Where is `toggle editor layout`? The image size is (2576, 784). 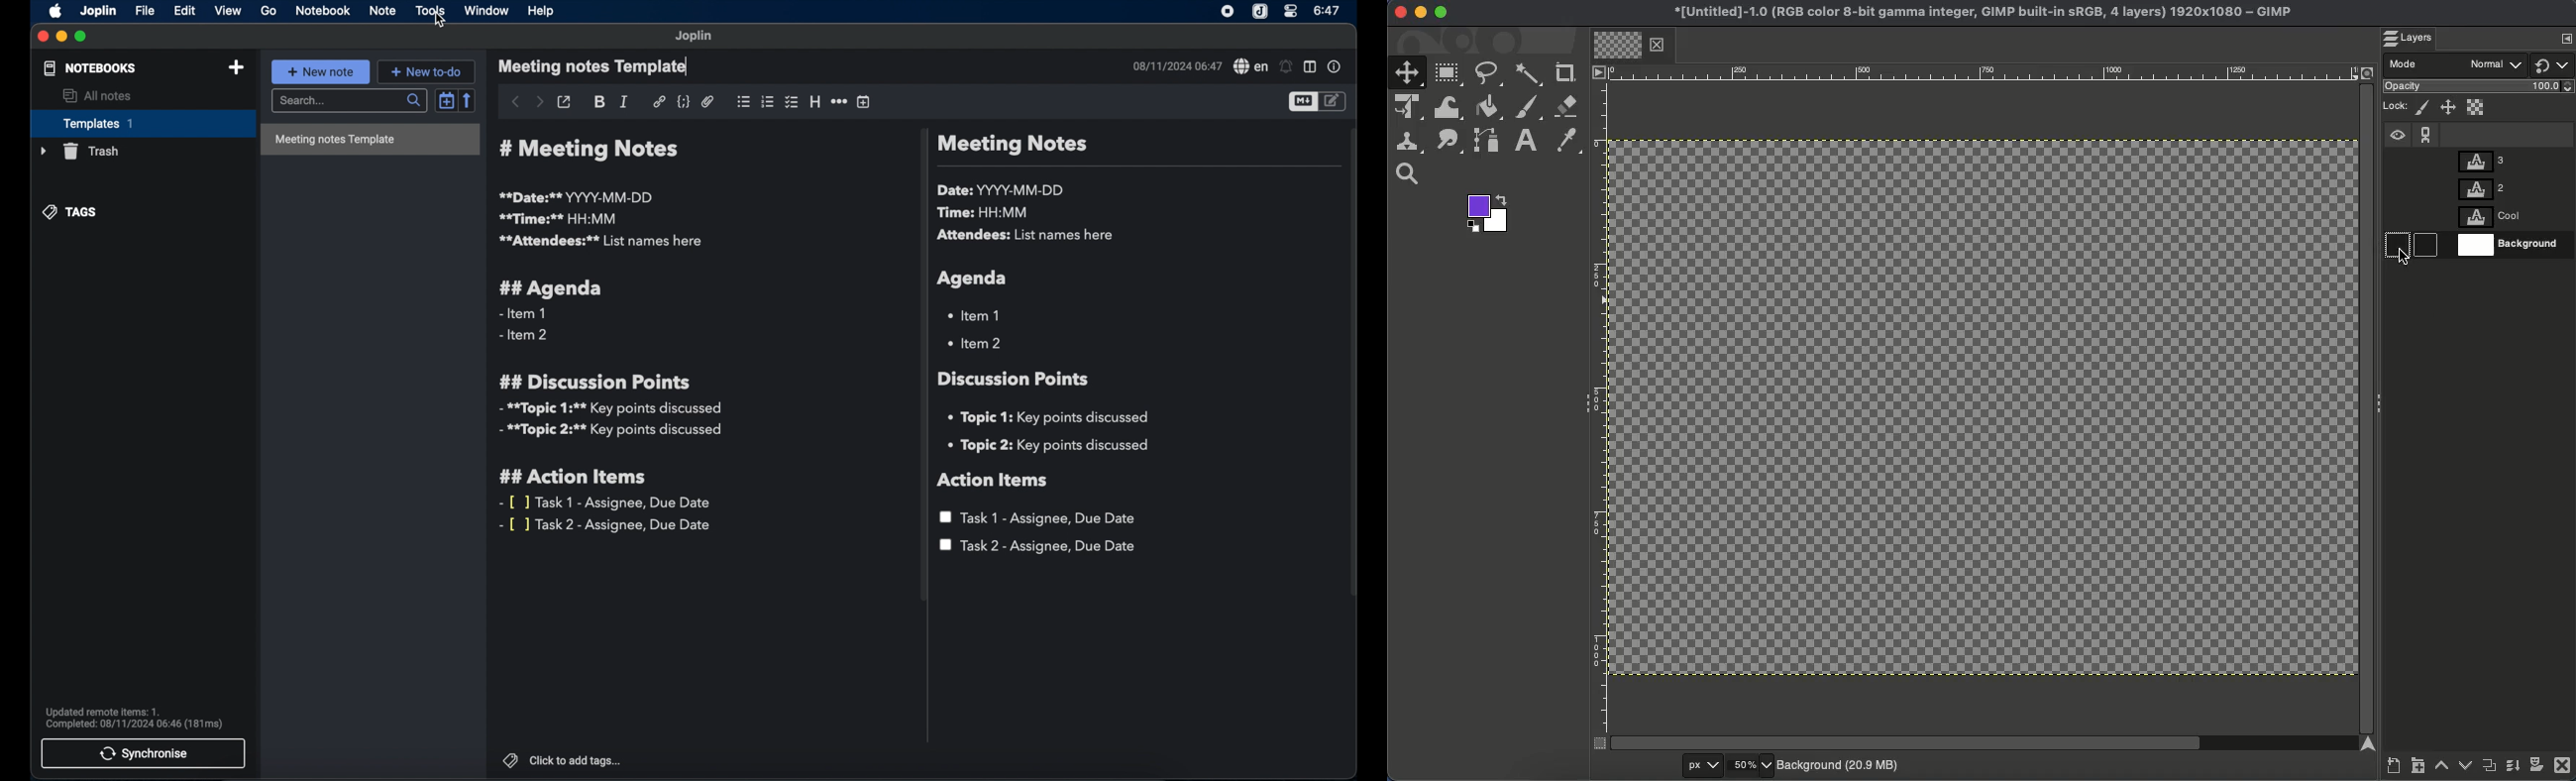
toggle editor layout is located at coordinates (1311, 67).